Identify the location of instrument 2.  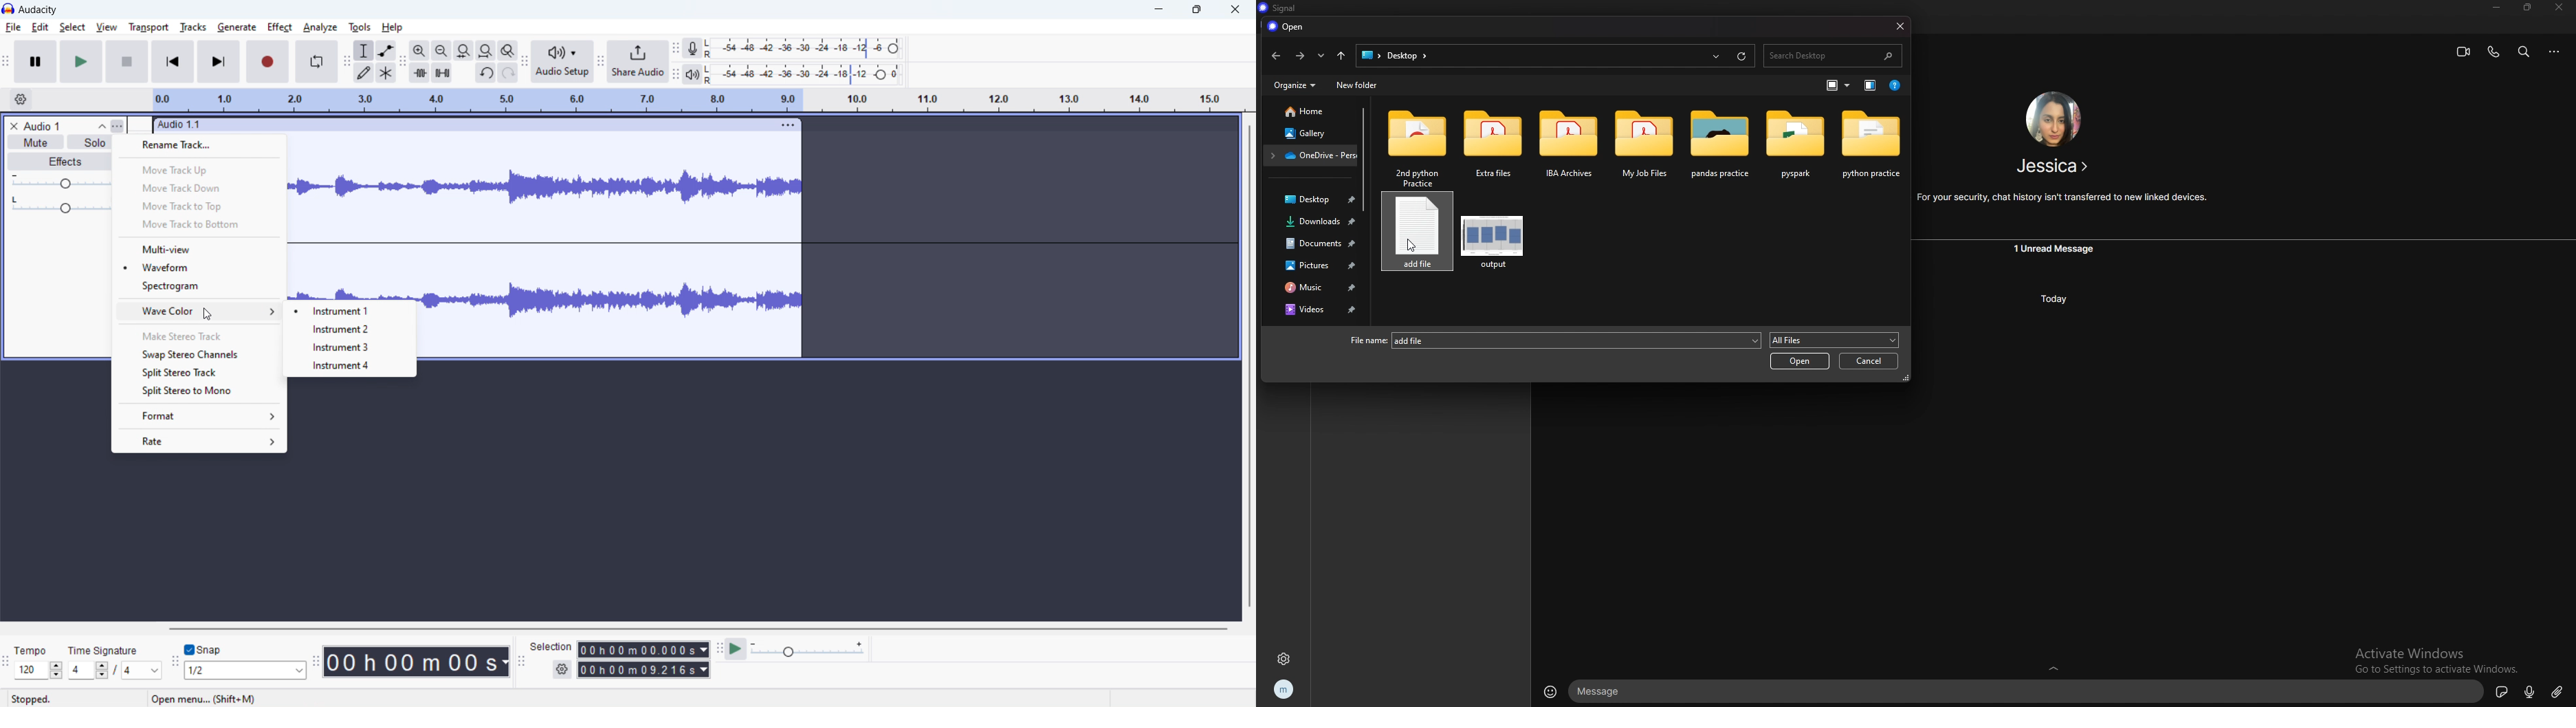
(351, 329).